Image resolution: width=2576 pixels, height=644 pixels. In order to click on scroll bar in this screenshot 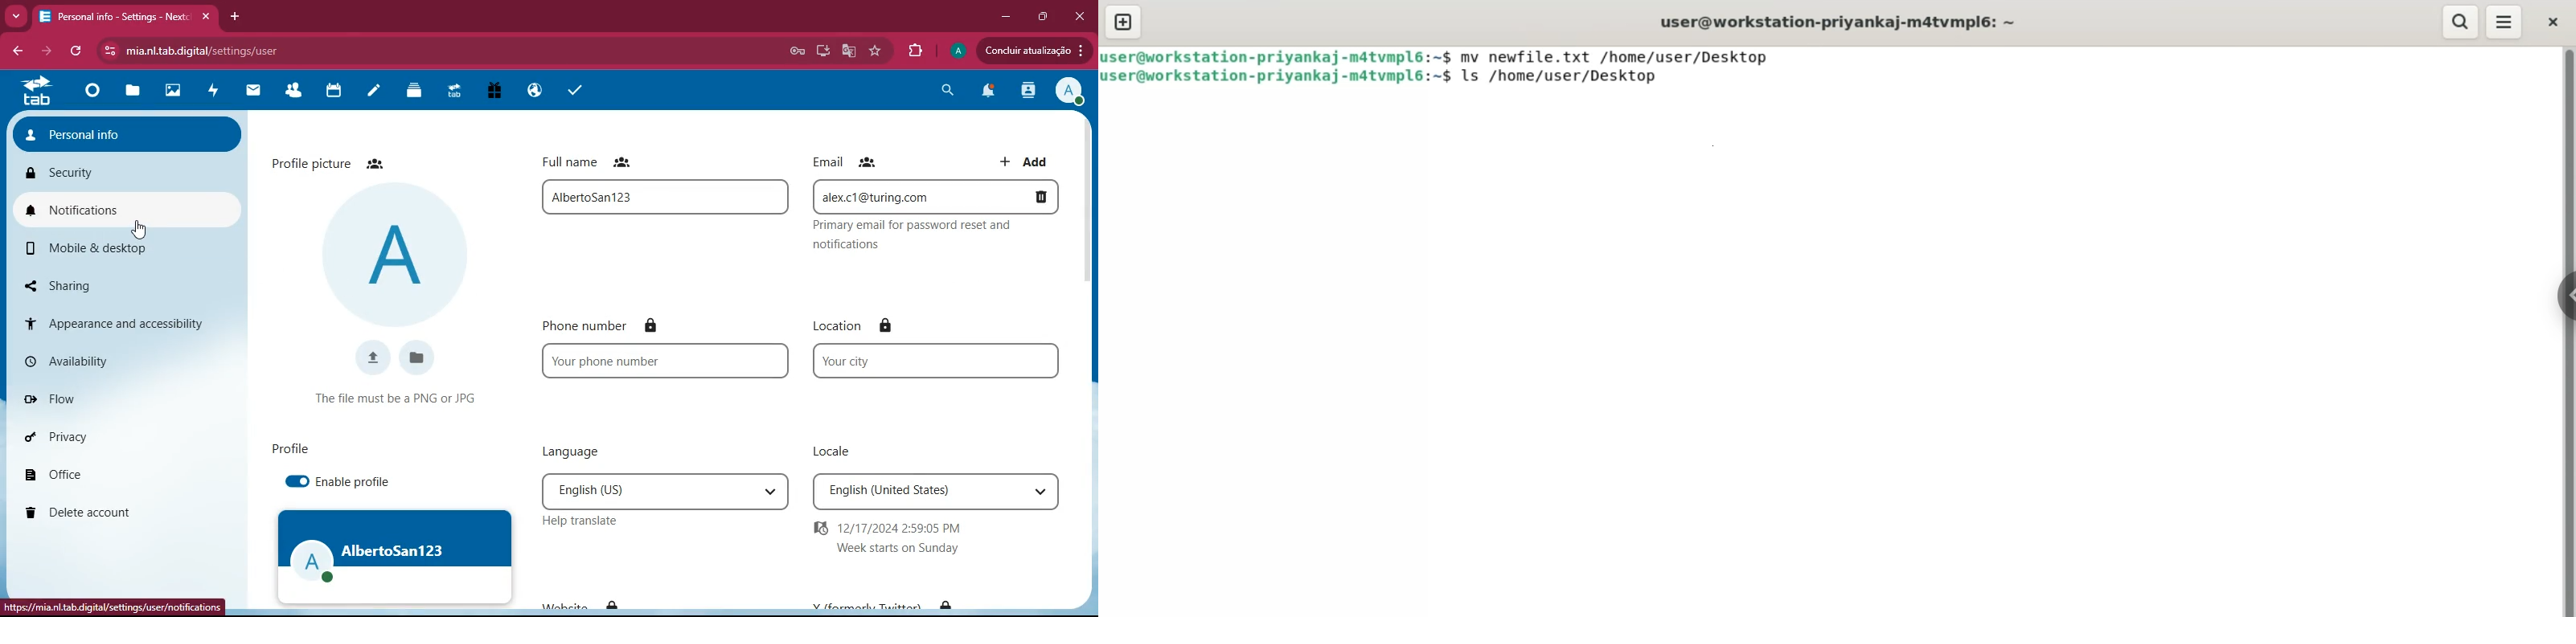, I will do `click(1089, 230)`.